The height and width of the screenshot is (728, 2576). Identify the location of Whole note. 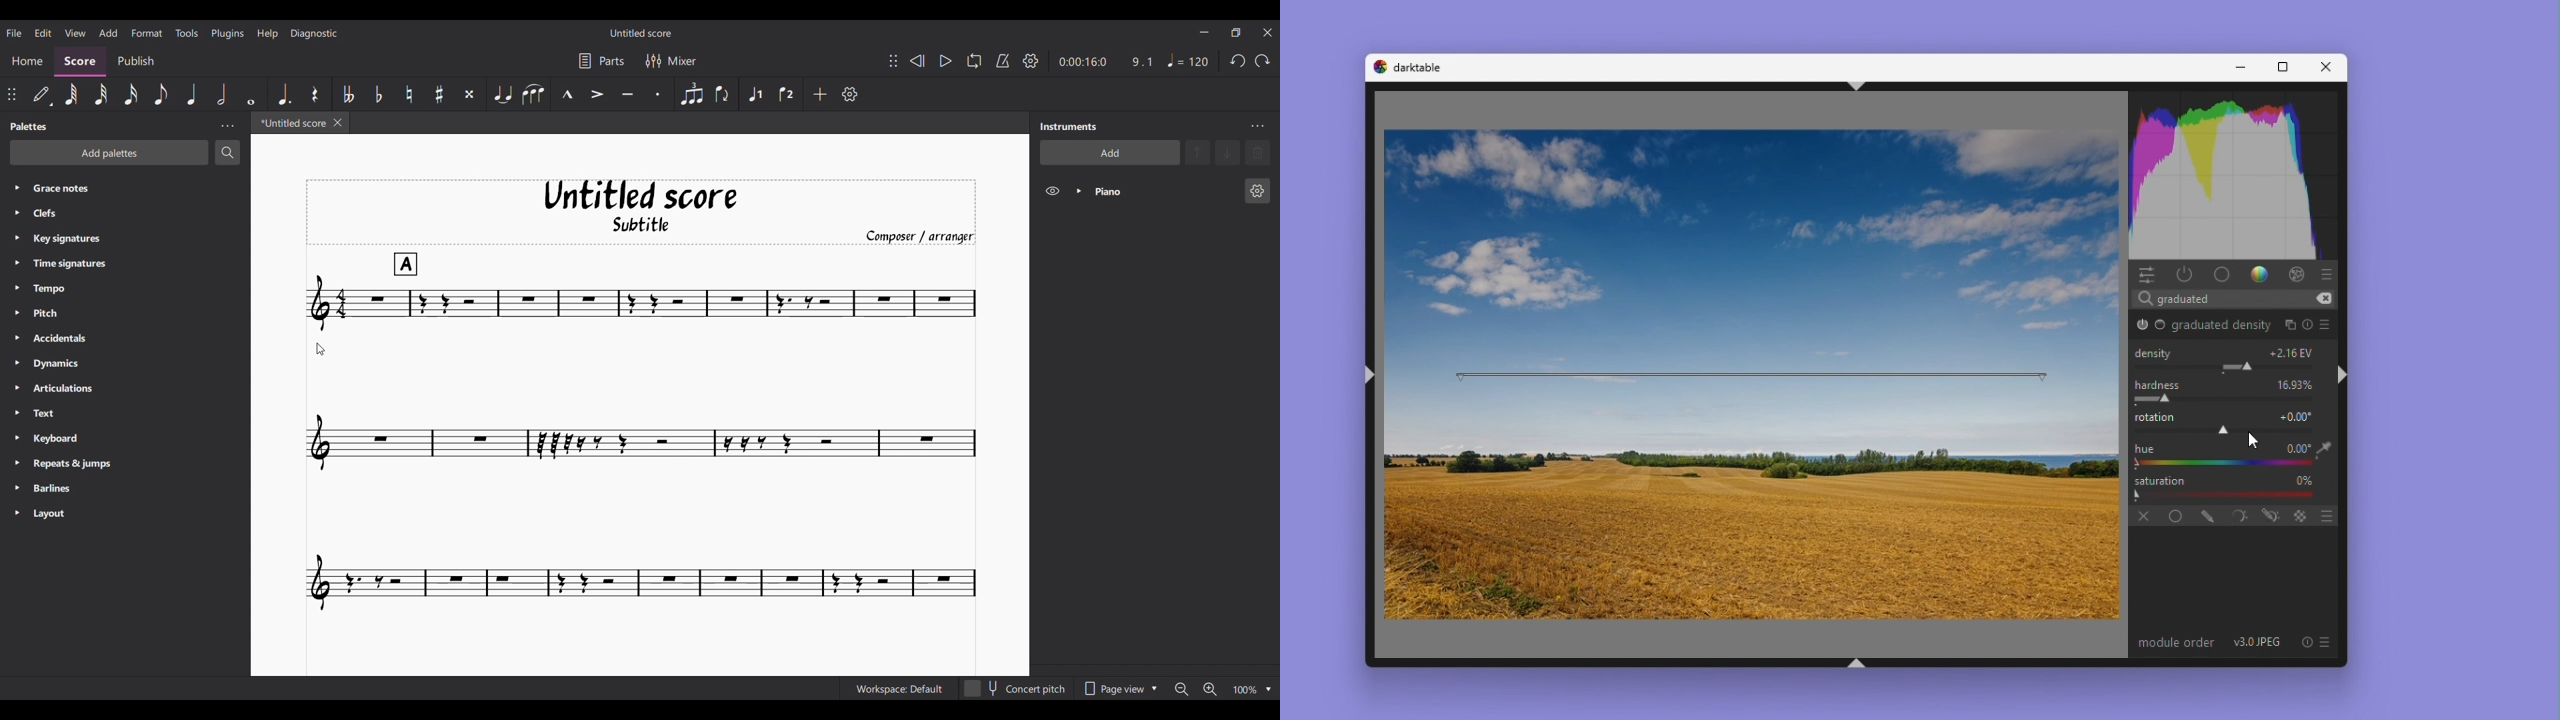
(251, 94).